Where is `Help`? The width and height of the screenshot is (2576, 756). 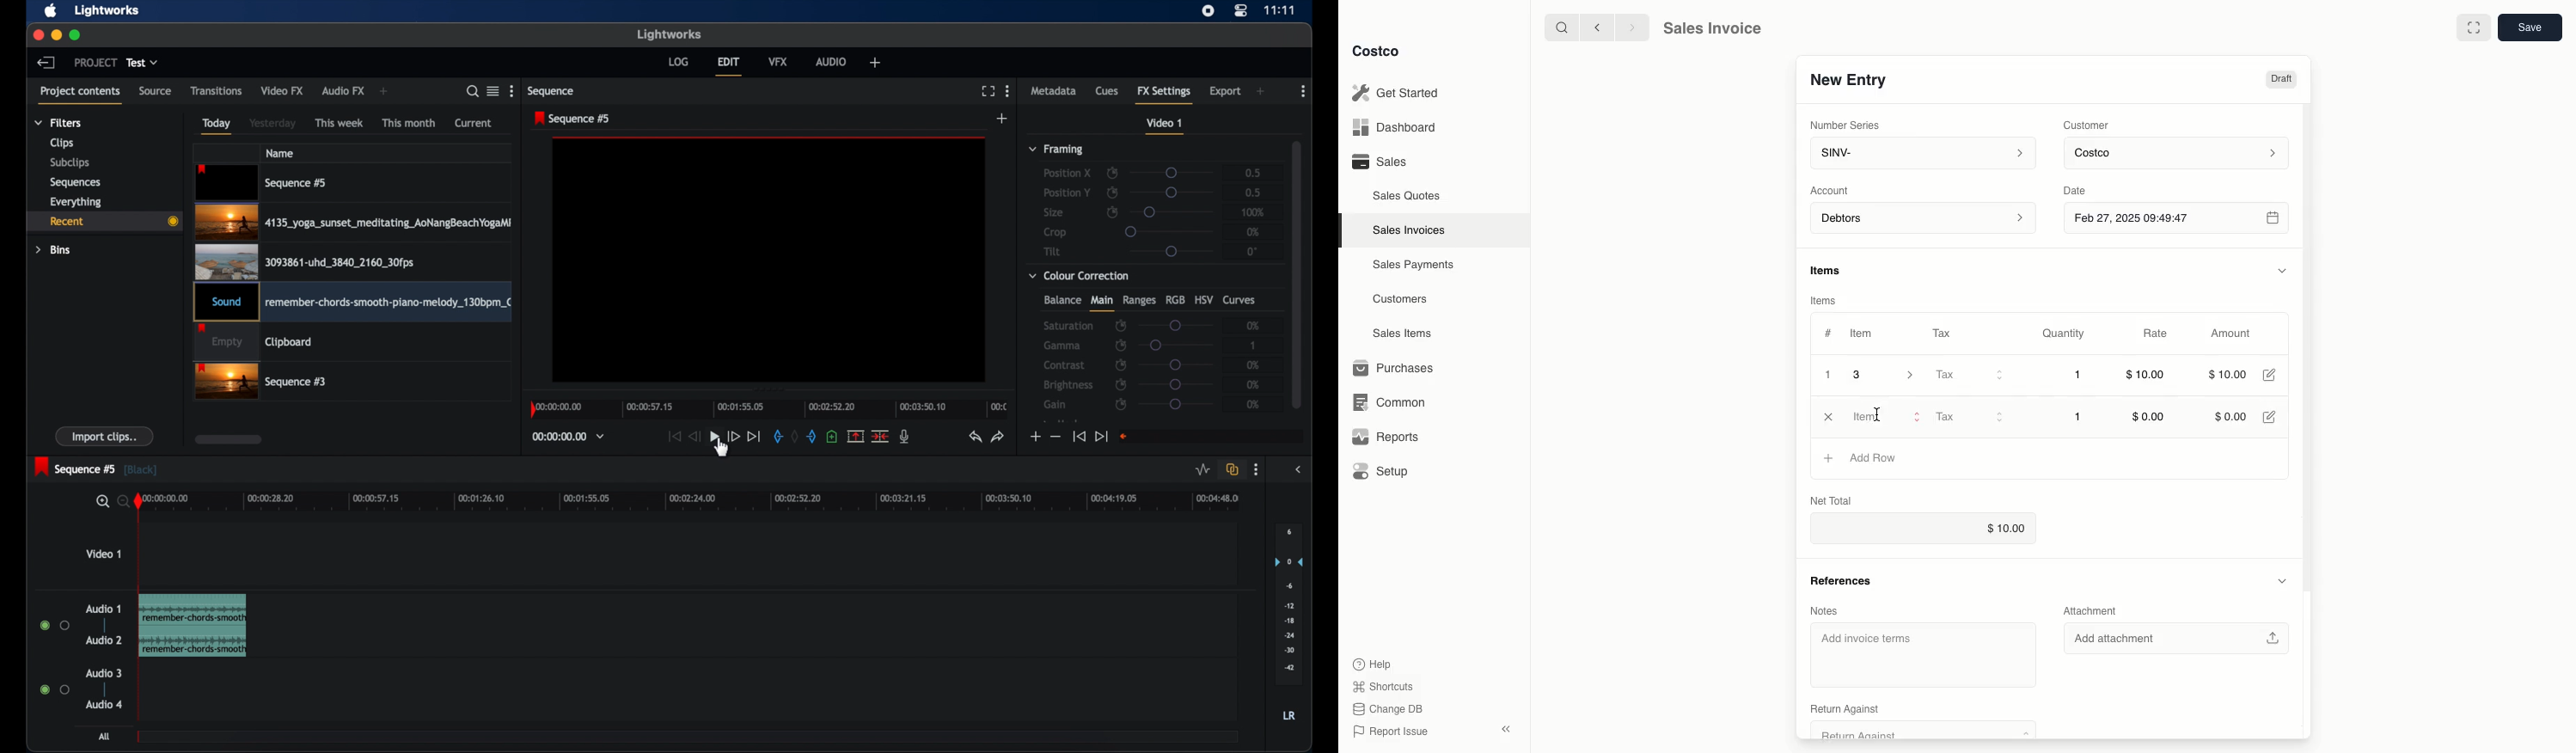
Help is located at coordinates (1374, 663).